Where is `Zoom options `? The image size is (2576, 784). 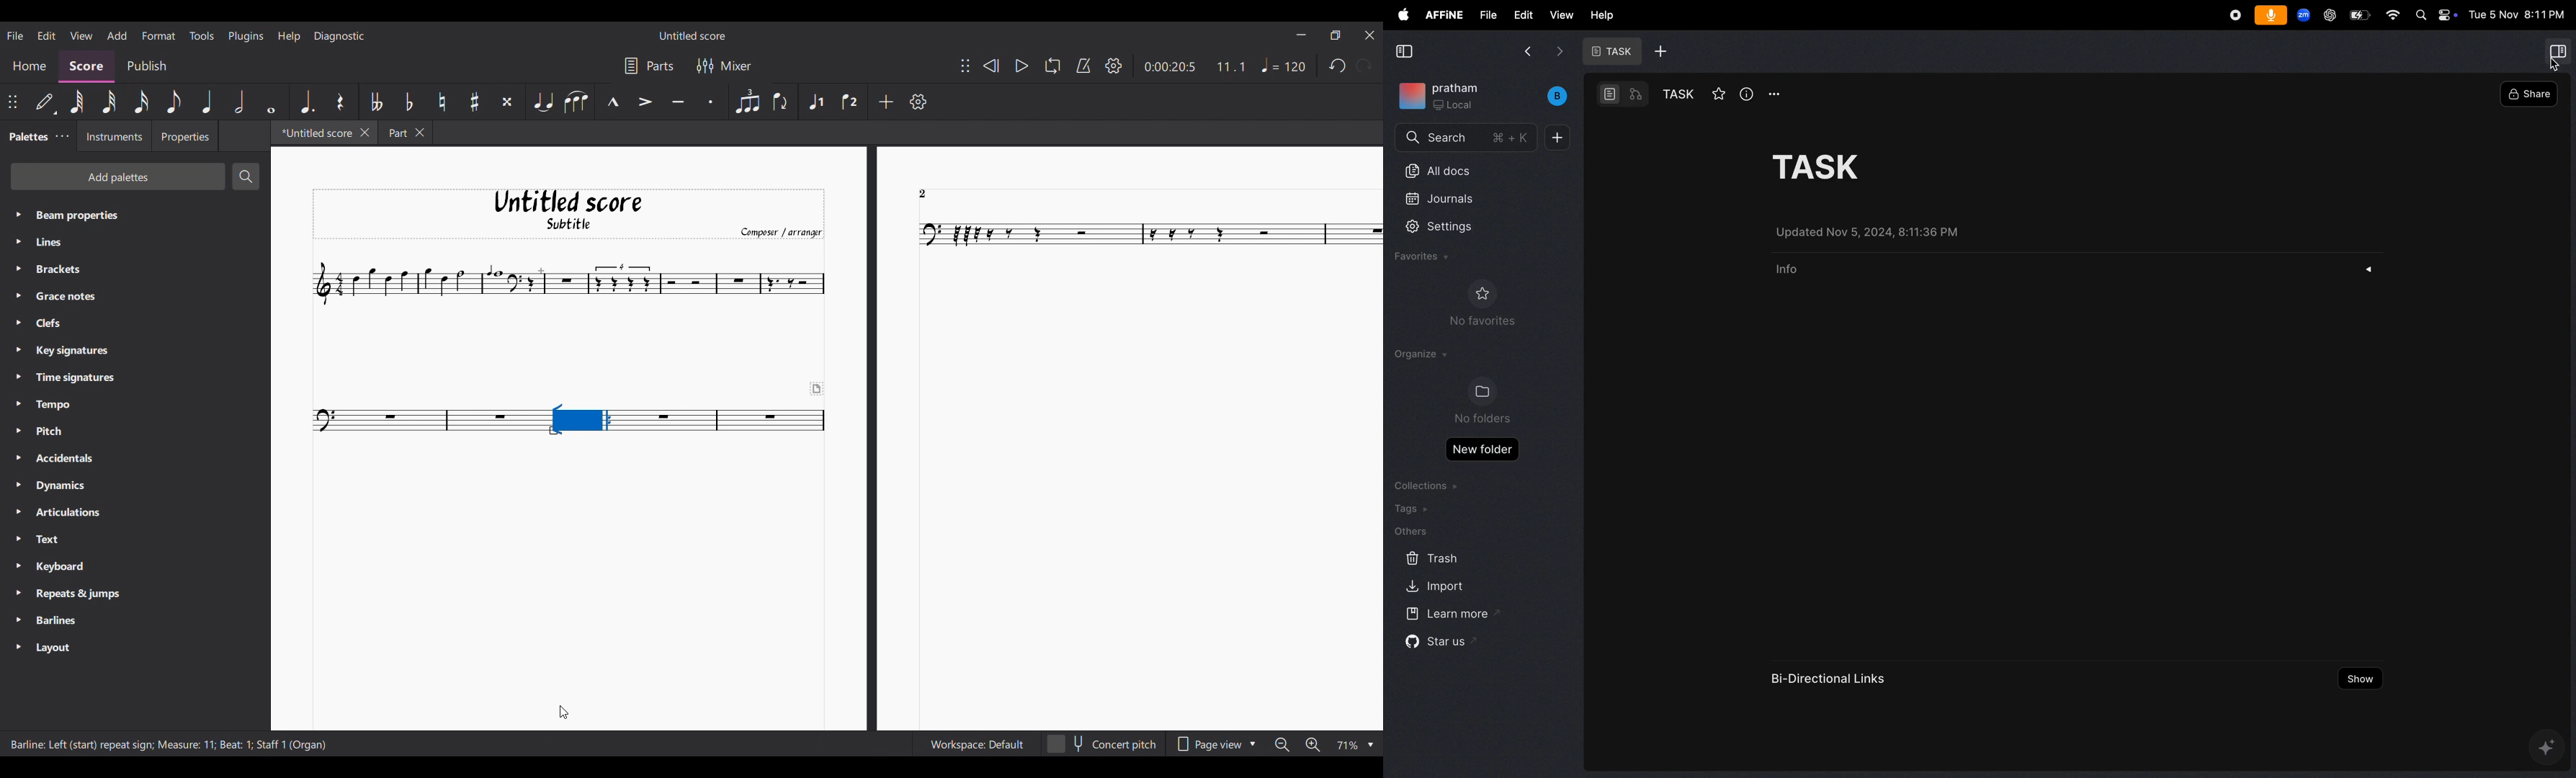
Zoom options  is located at coordinates (1355, 746).